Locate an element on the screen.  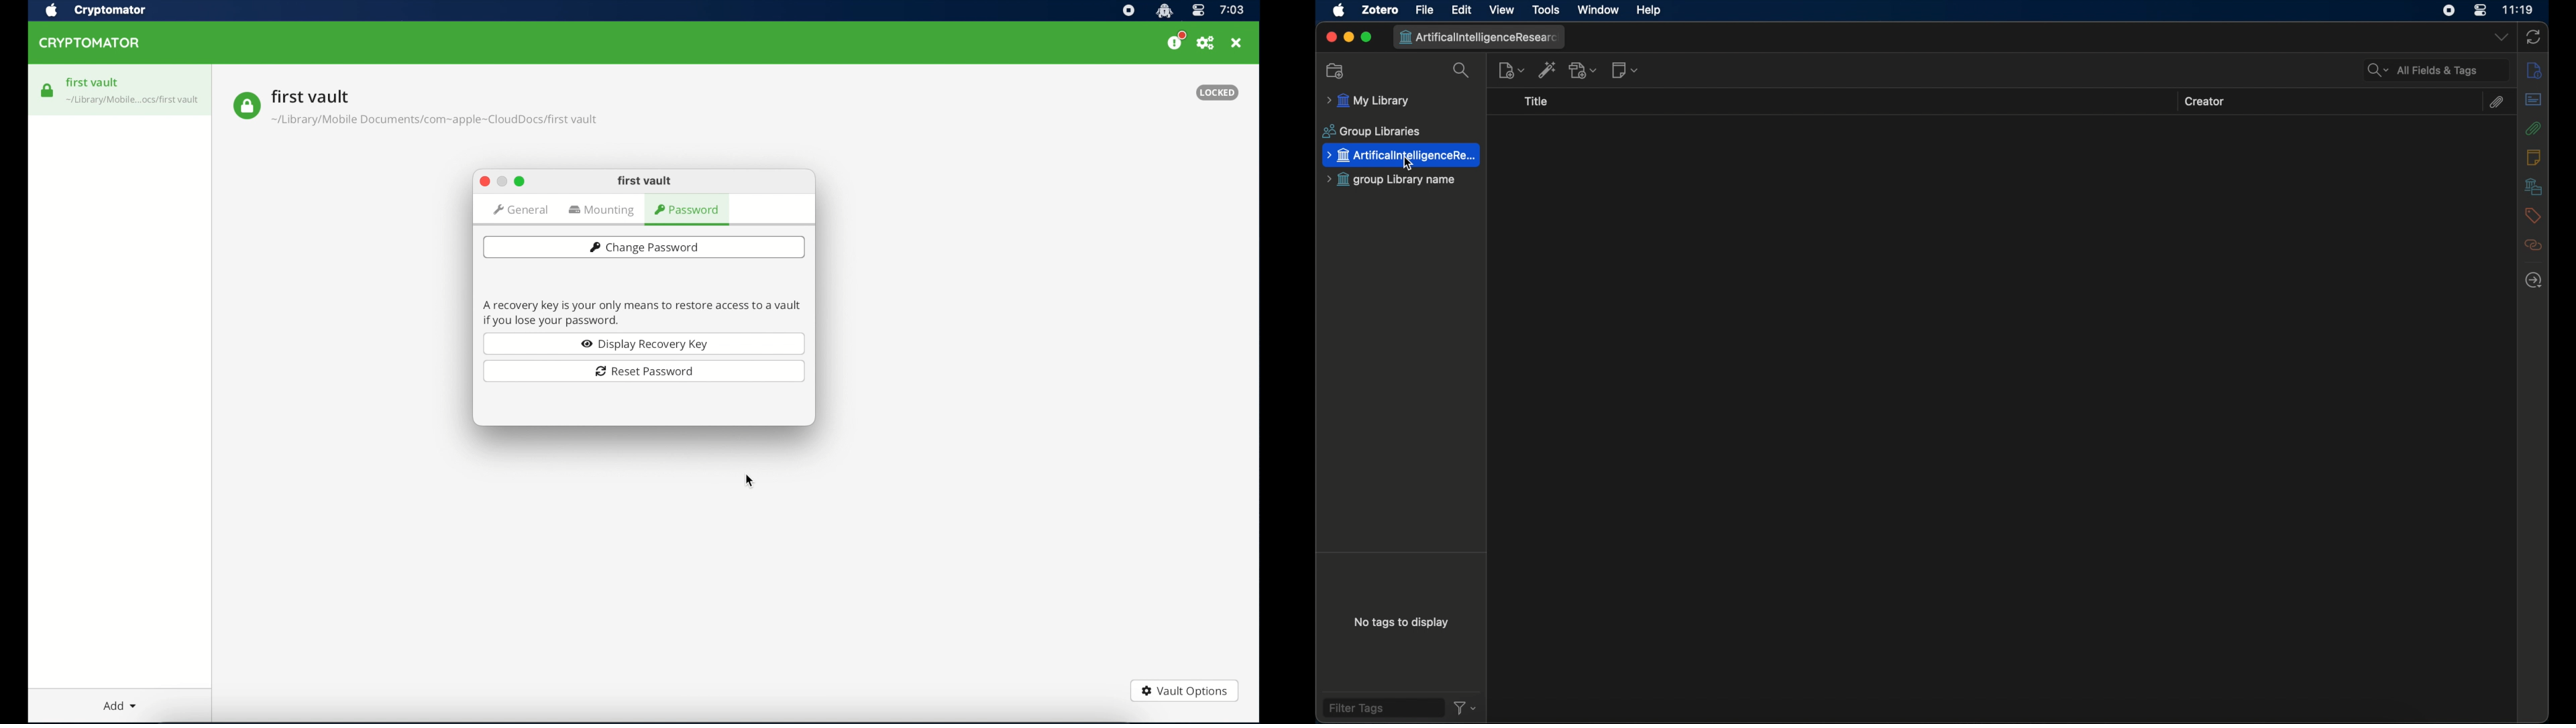
tags is located at coordinates (2532, 215).